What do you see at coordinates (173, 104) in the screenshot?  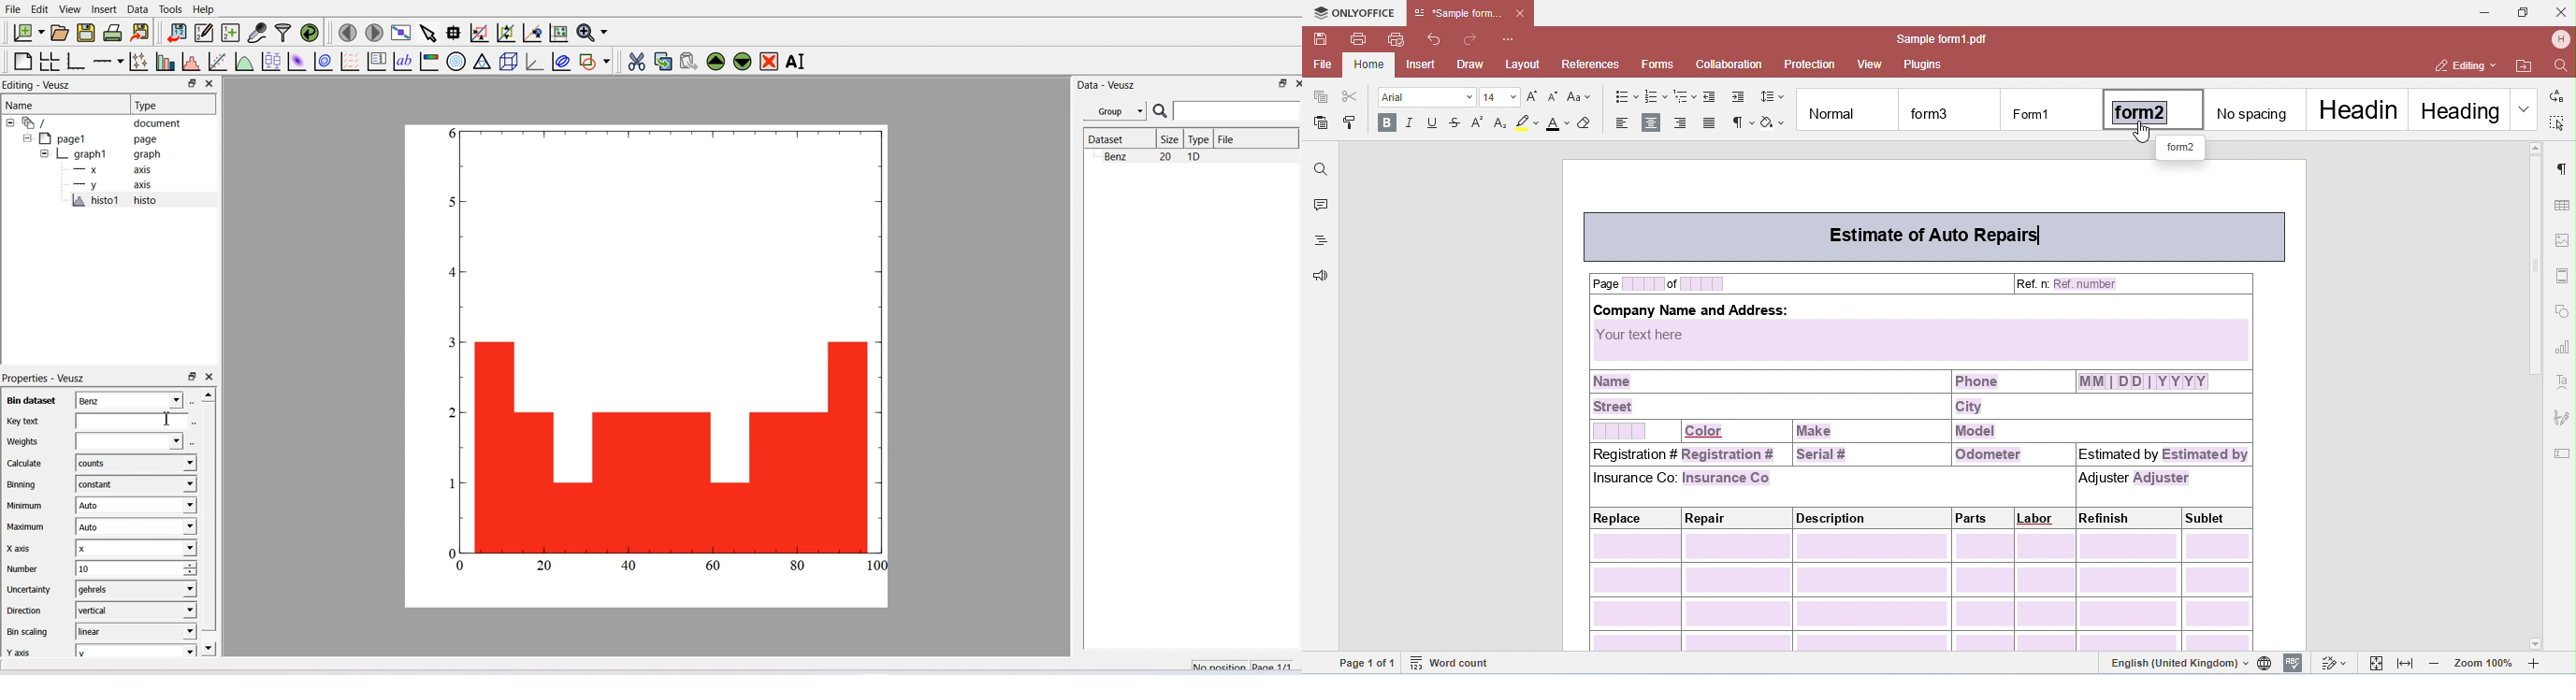 I see `Type` at bounding box center [173, 104].